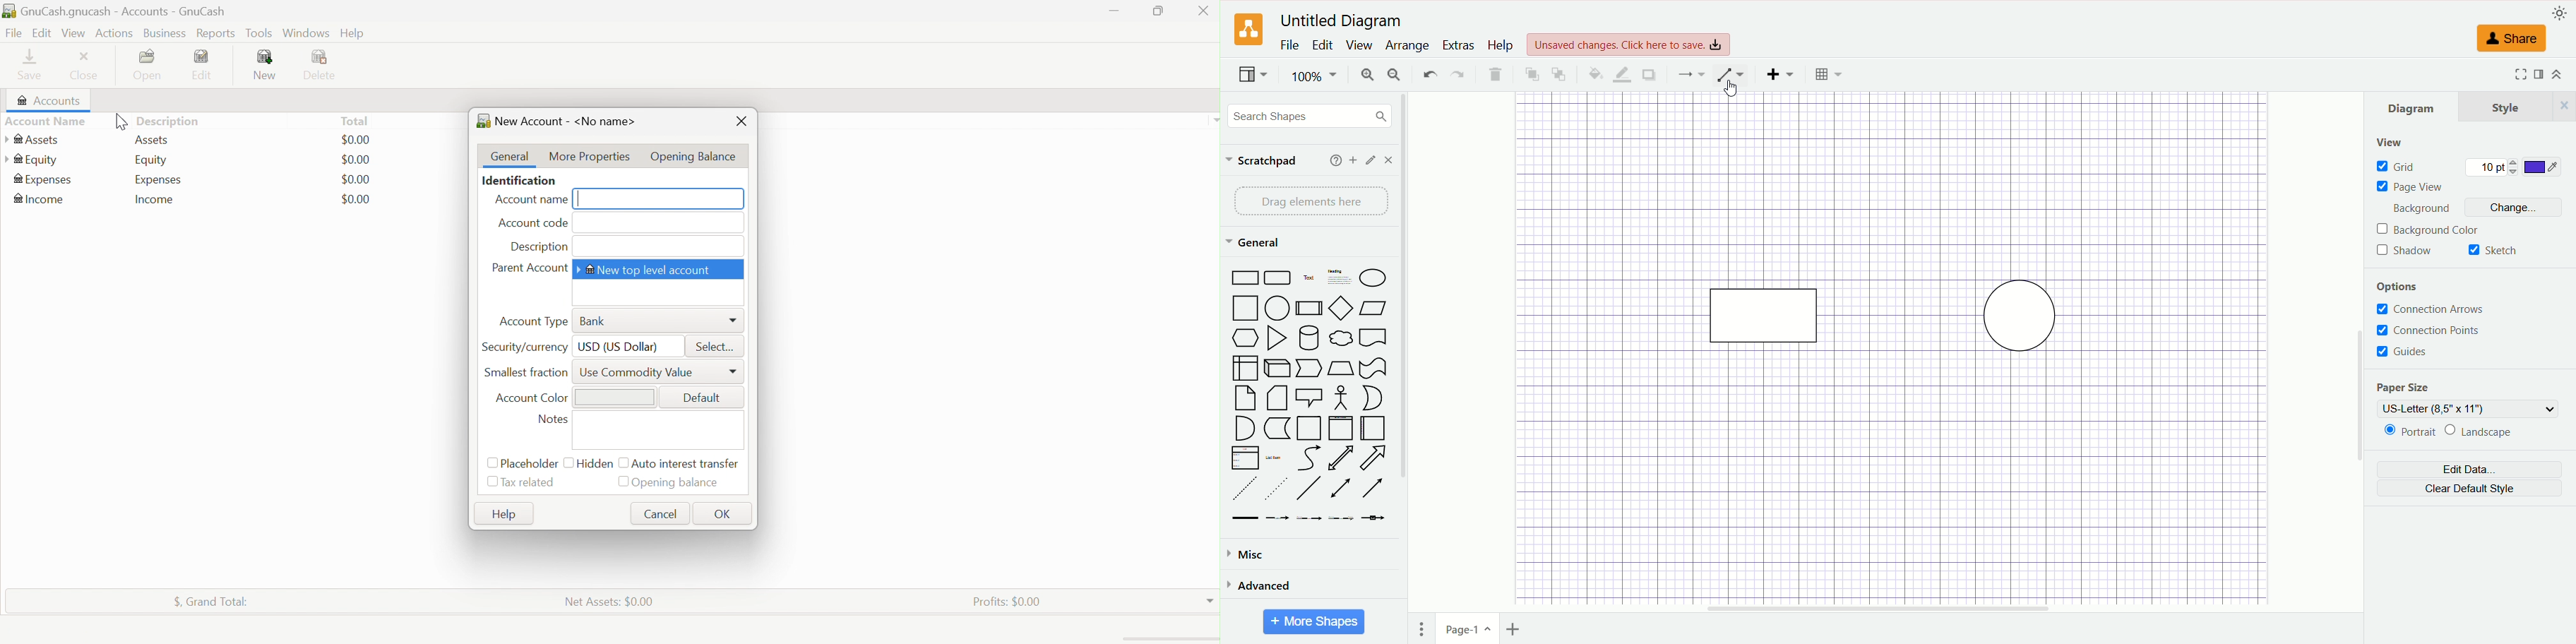 This screenshot has width=2576, height=644. What do you see at coordinates (1342, 428) in the screenshot?
I see `Vertical Page` at bounding box center [1342, 428].